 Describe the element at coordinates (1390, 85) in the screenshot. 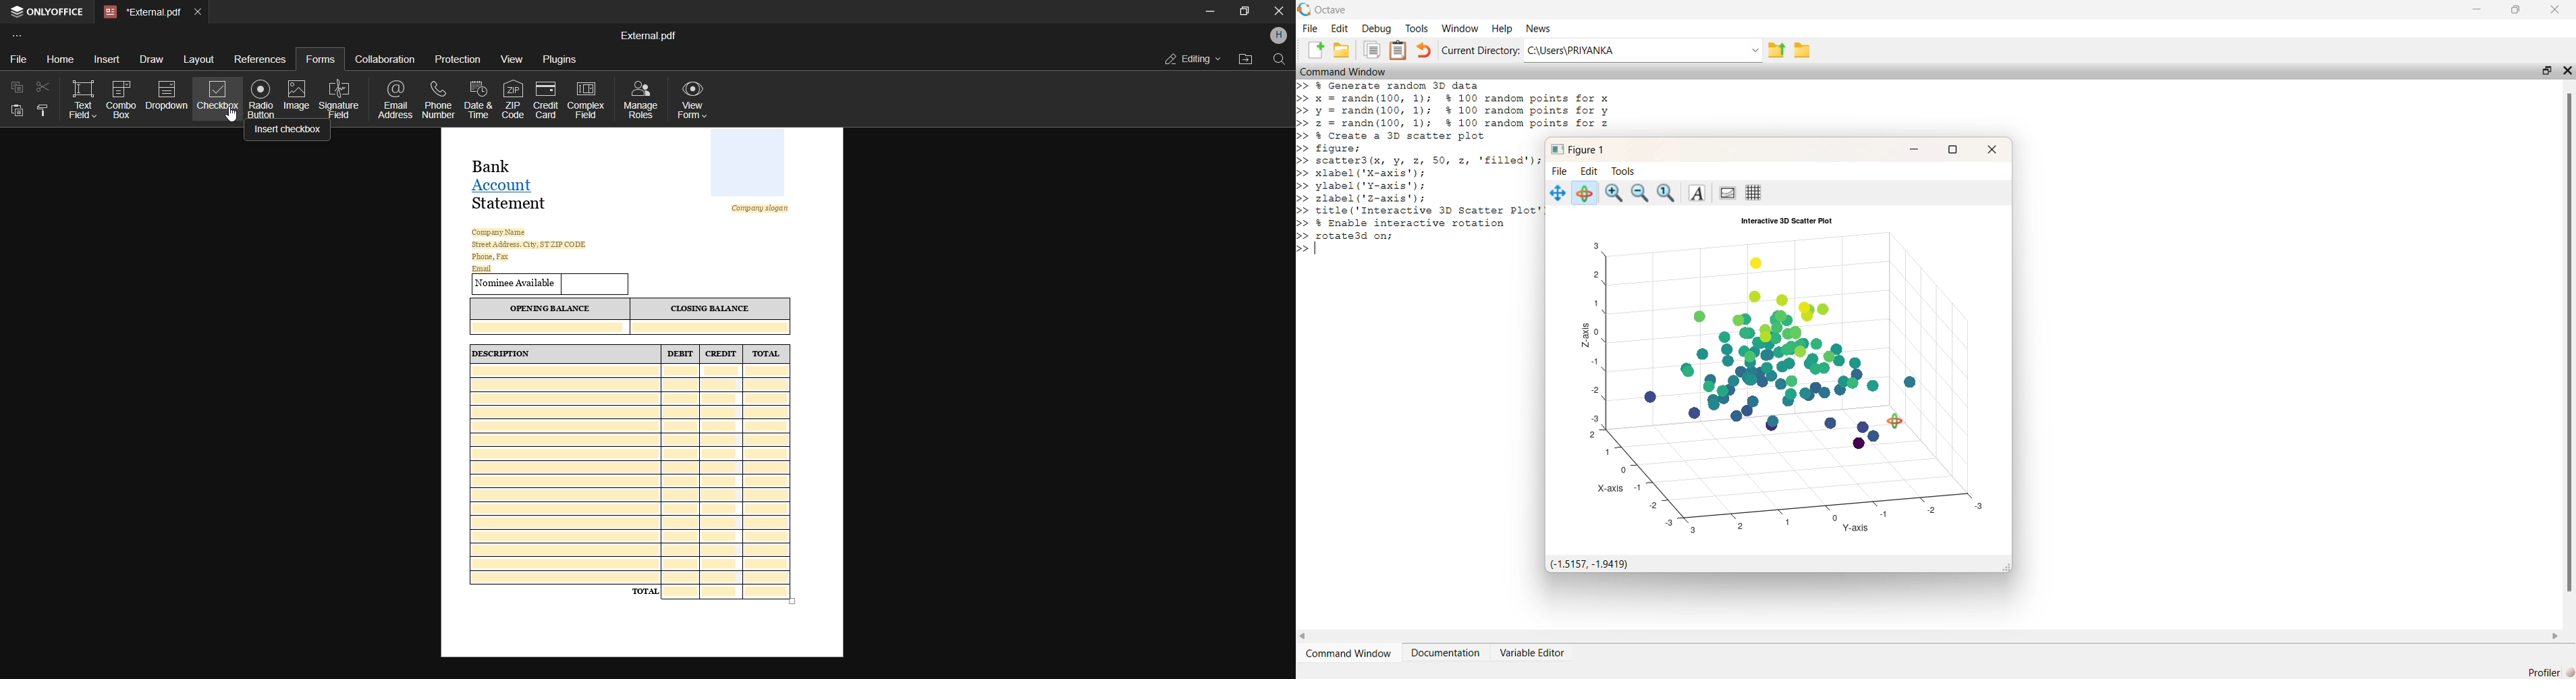

I see `>> % Generate random 3D data` at that location.